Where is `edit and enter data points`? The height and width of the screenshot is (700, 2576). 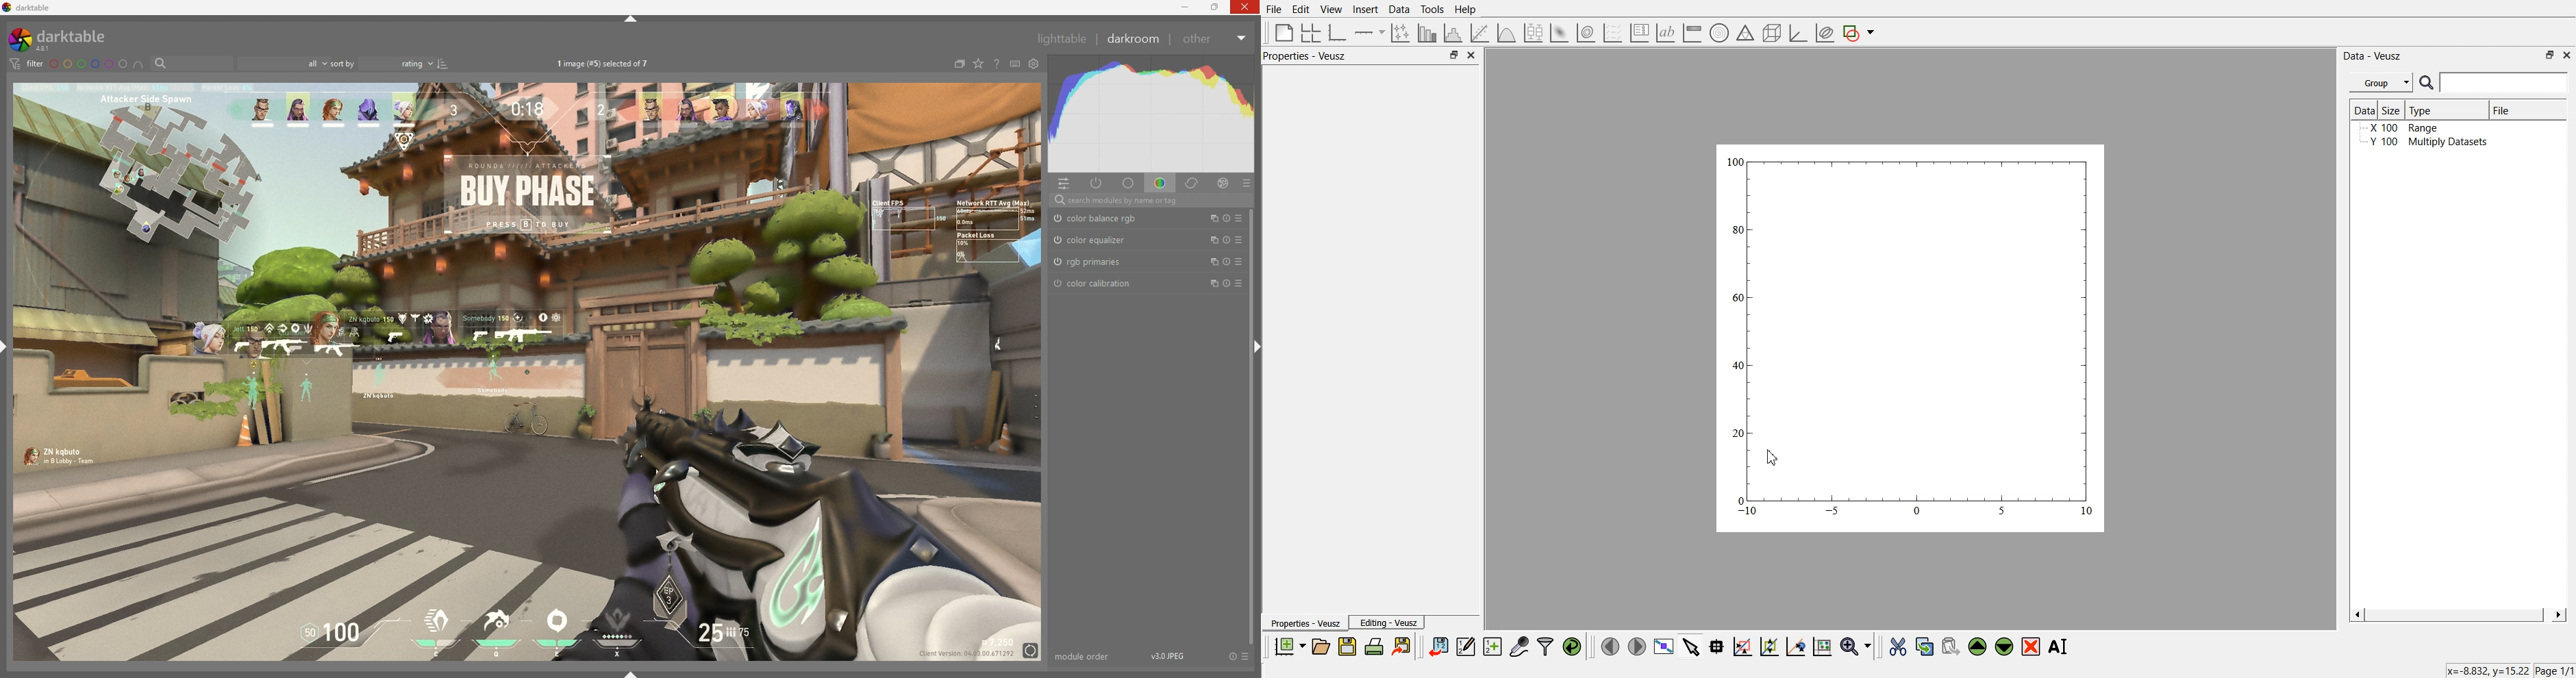 edit and enter data points is located at coordinates (1466, 648).